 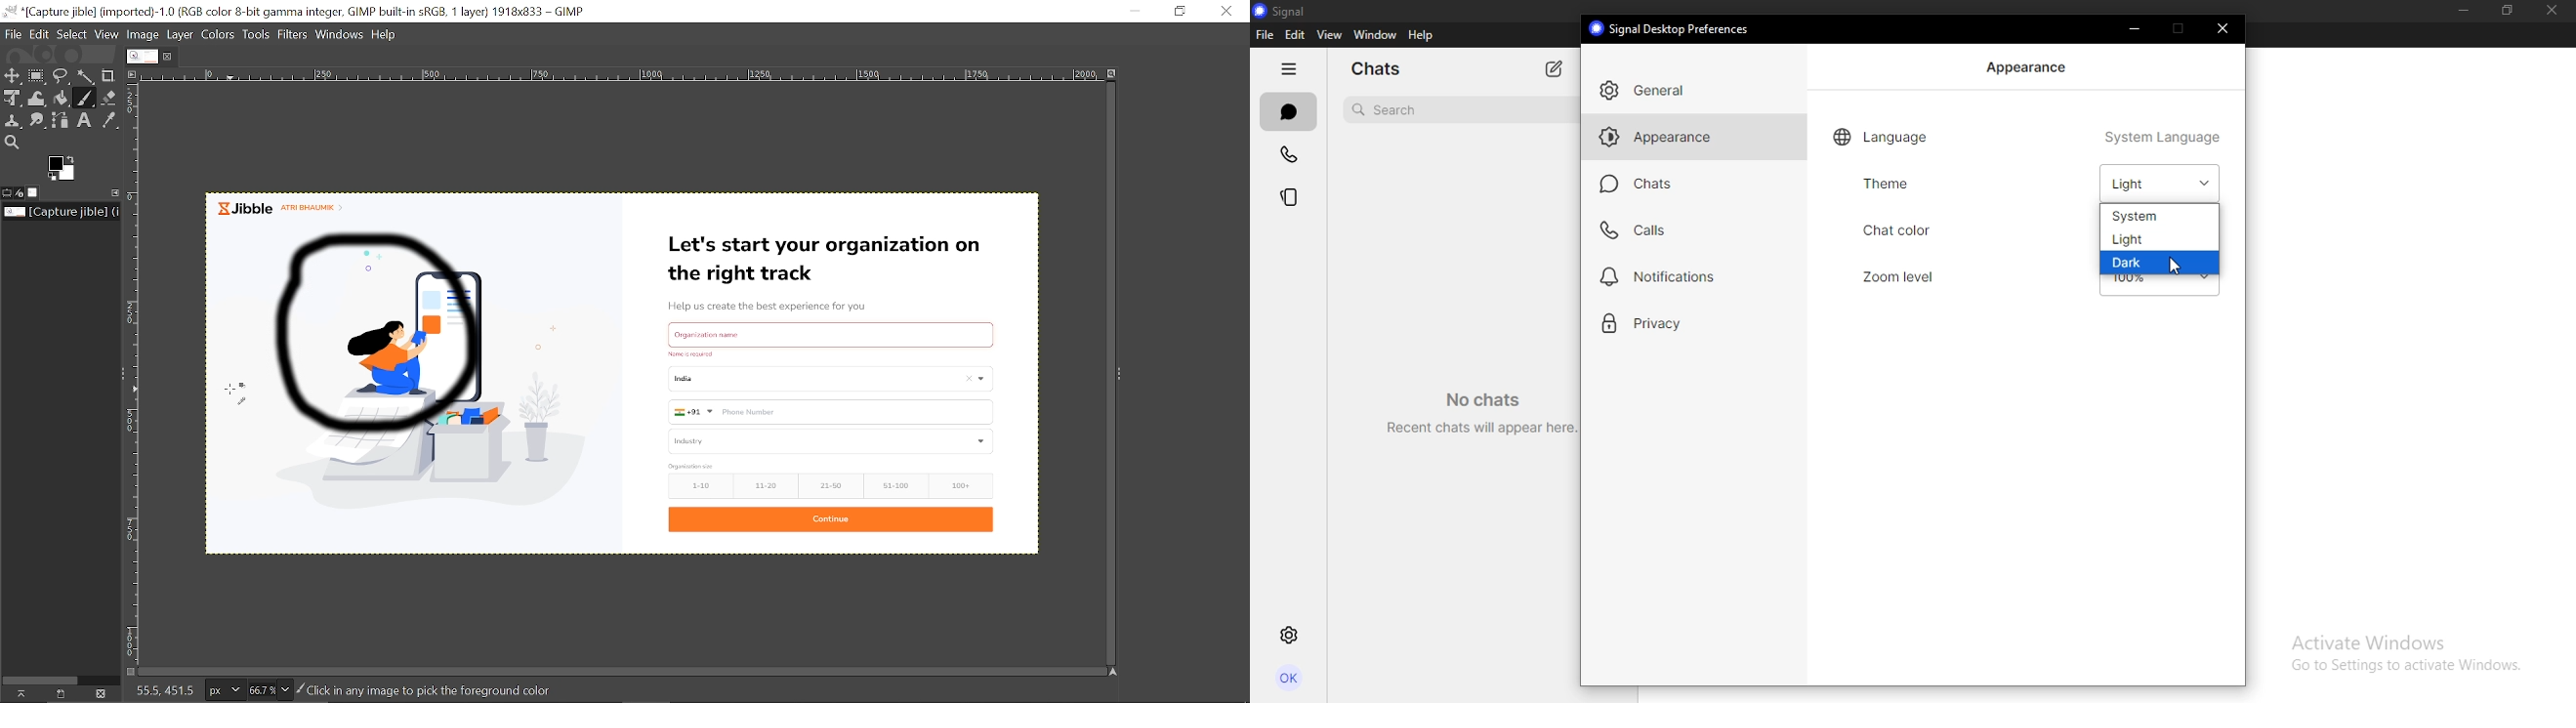 I want to click on Access this image menu, so click(x=135, y=73).